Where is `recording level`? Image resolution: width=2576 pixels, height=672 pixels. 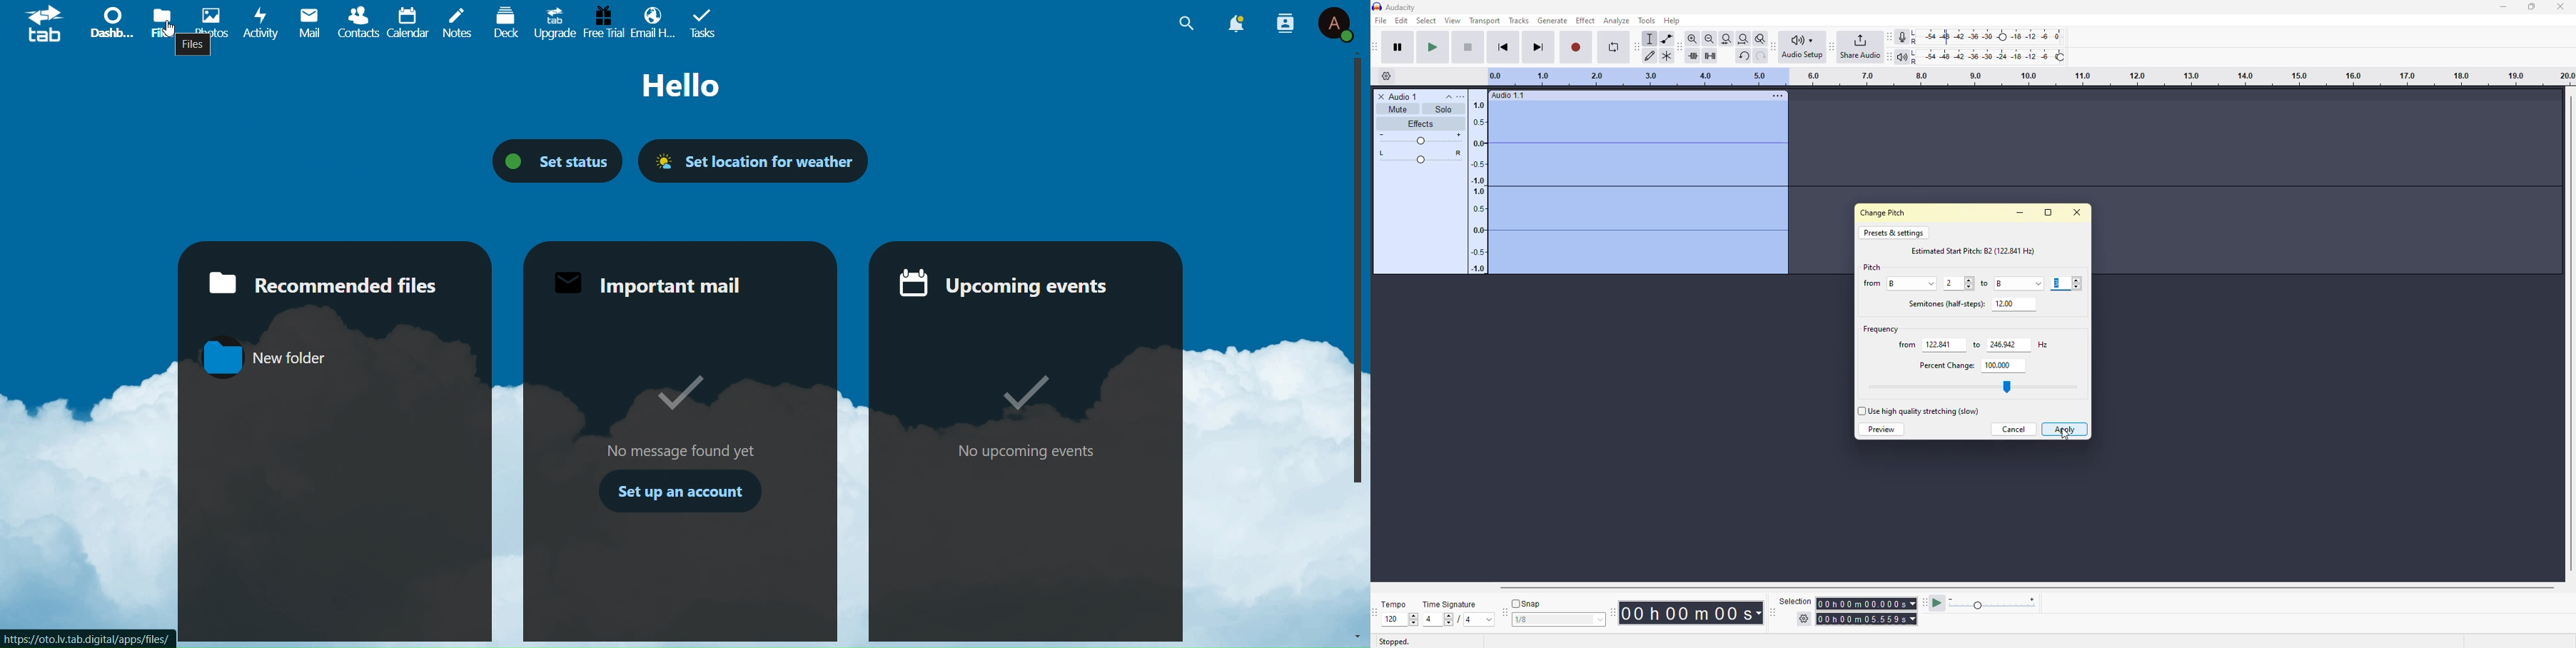 recording level is located at coordinates (1988, 37).